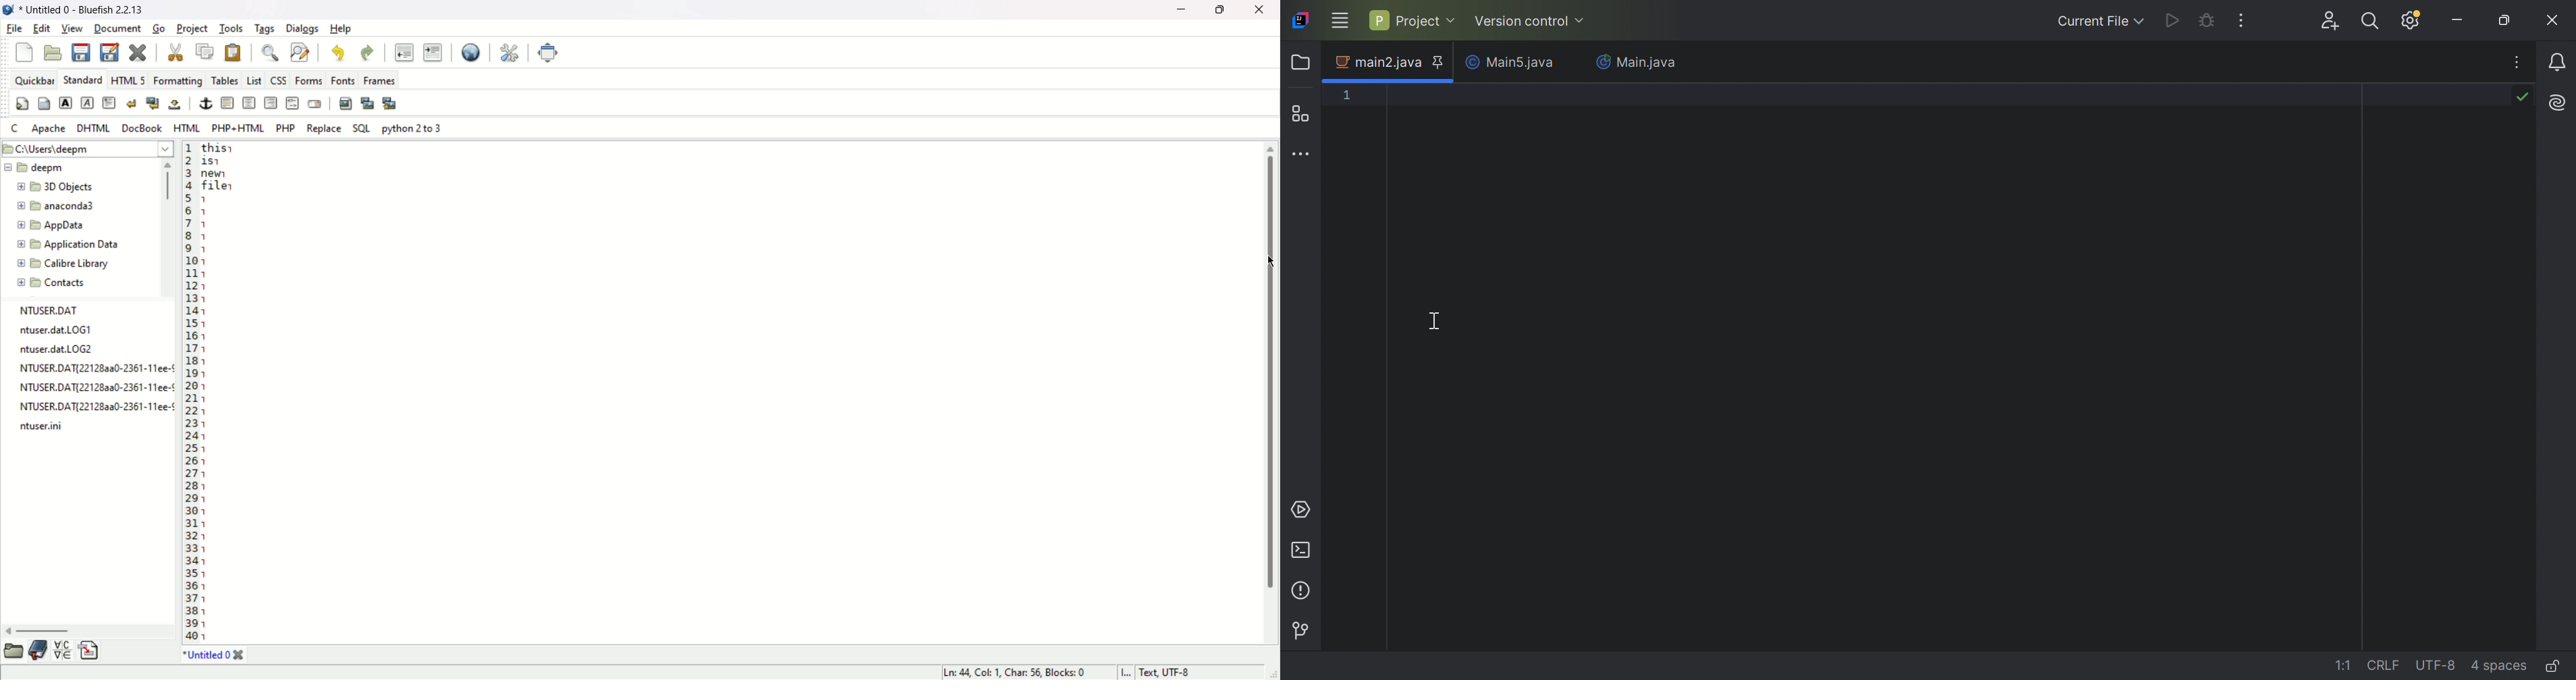 The image size is (2576, 700). I want to click on fonts, so click(343, 79).